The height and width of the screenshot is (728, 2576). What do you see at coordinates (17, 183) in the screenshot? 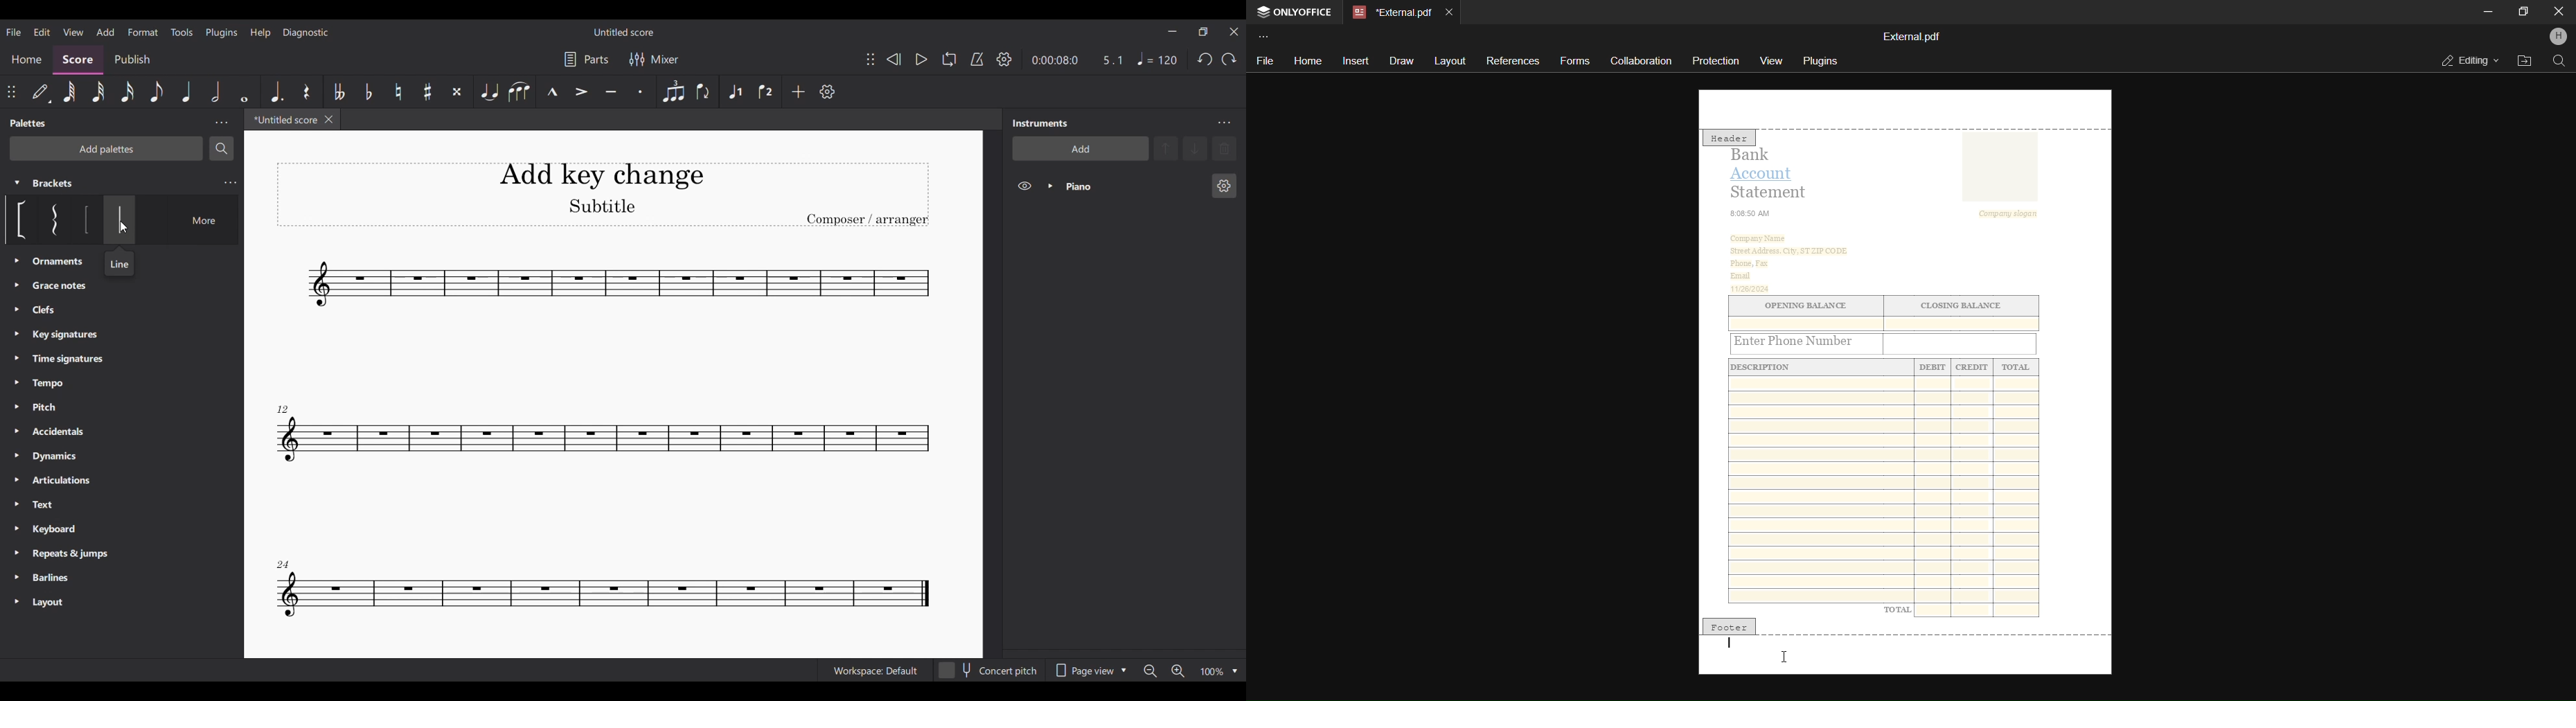
I see `Collapse Brackets` at bounding box center [17, 183].